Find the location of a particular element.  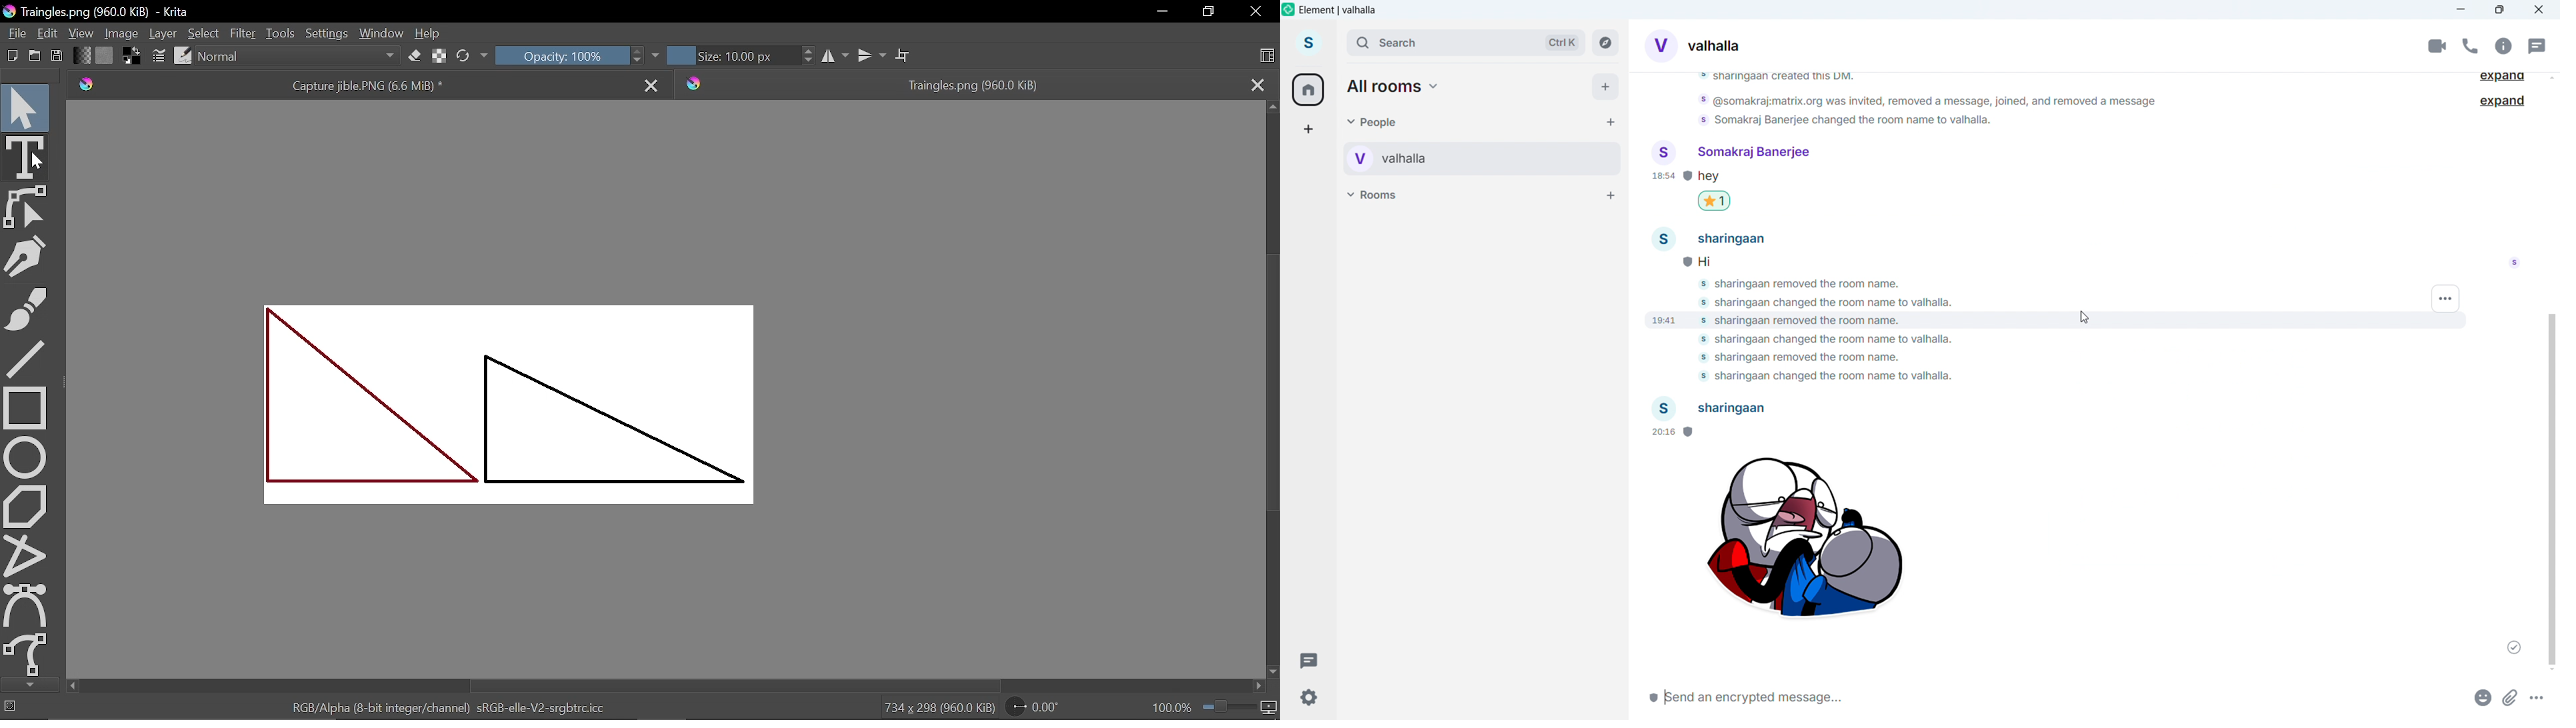

Somakraj Banerjee is located at coordinates (1731, 156).